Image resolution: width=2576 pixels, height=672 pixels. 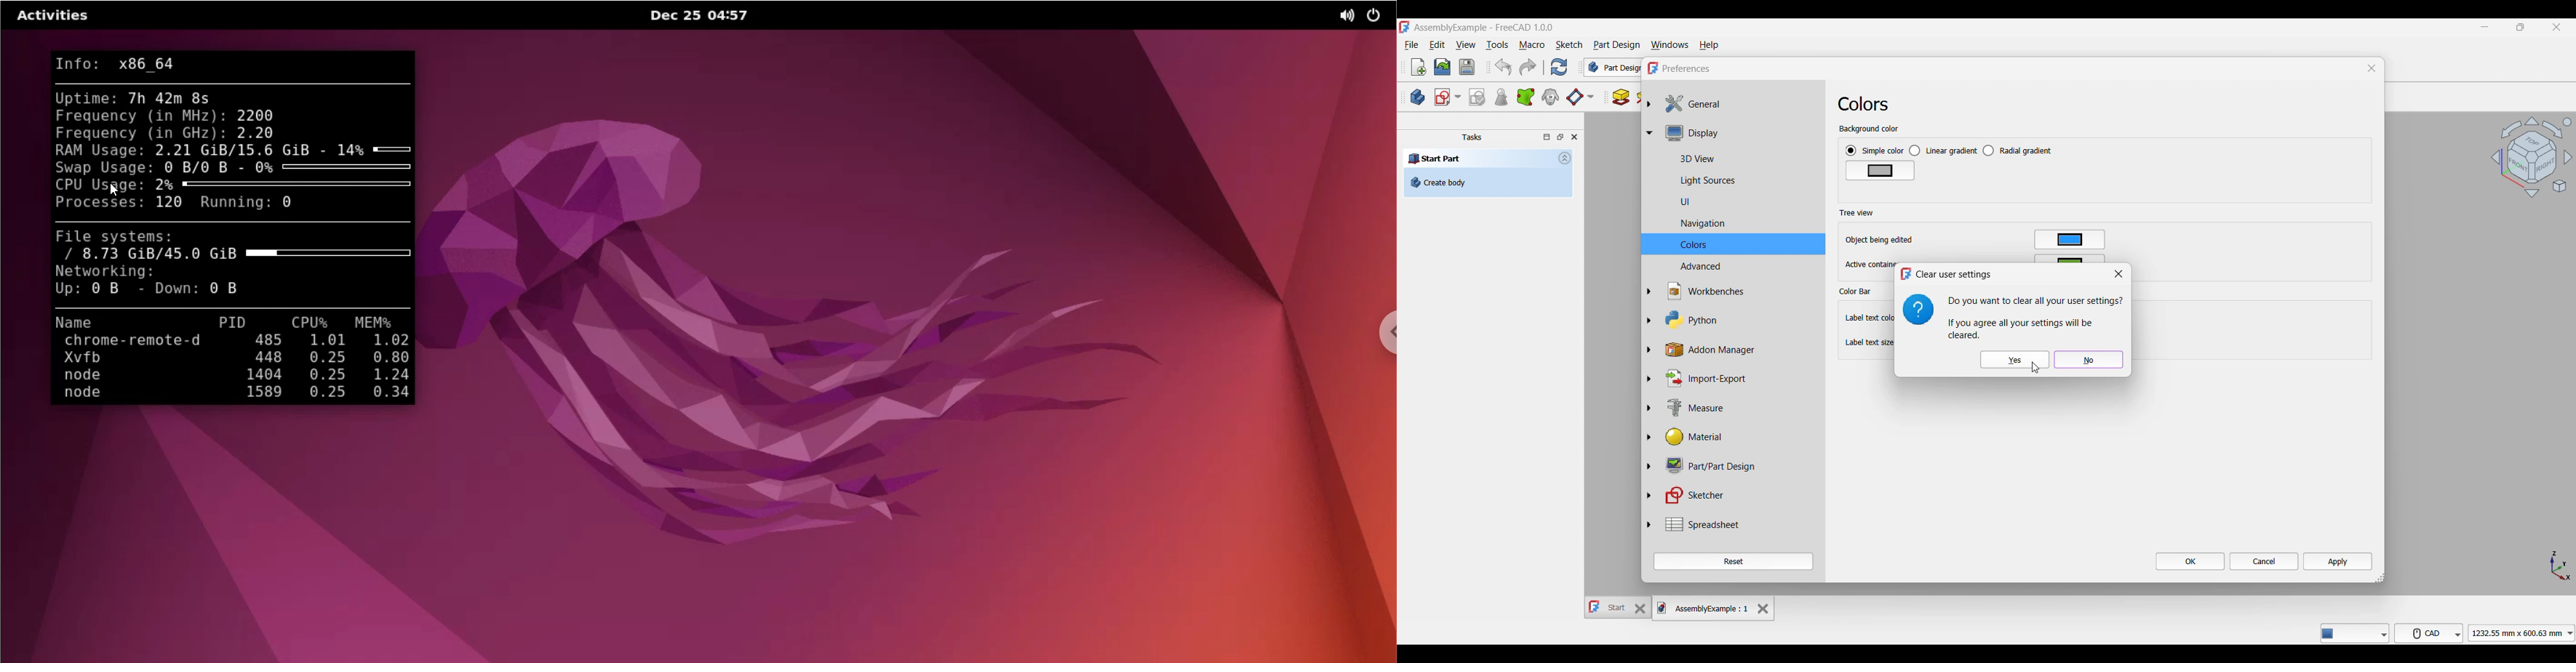 What do you see at coordinates (1869, 318) in the screenshot?
I see `Label text color` at bounding box center [1869, 318].